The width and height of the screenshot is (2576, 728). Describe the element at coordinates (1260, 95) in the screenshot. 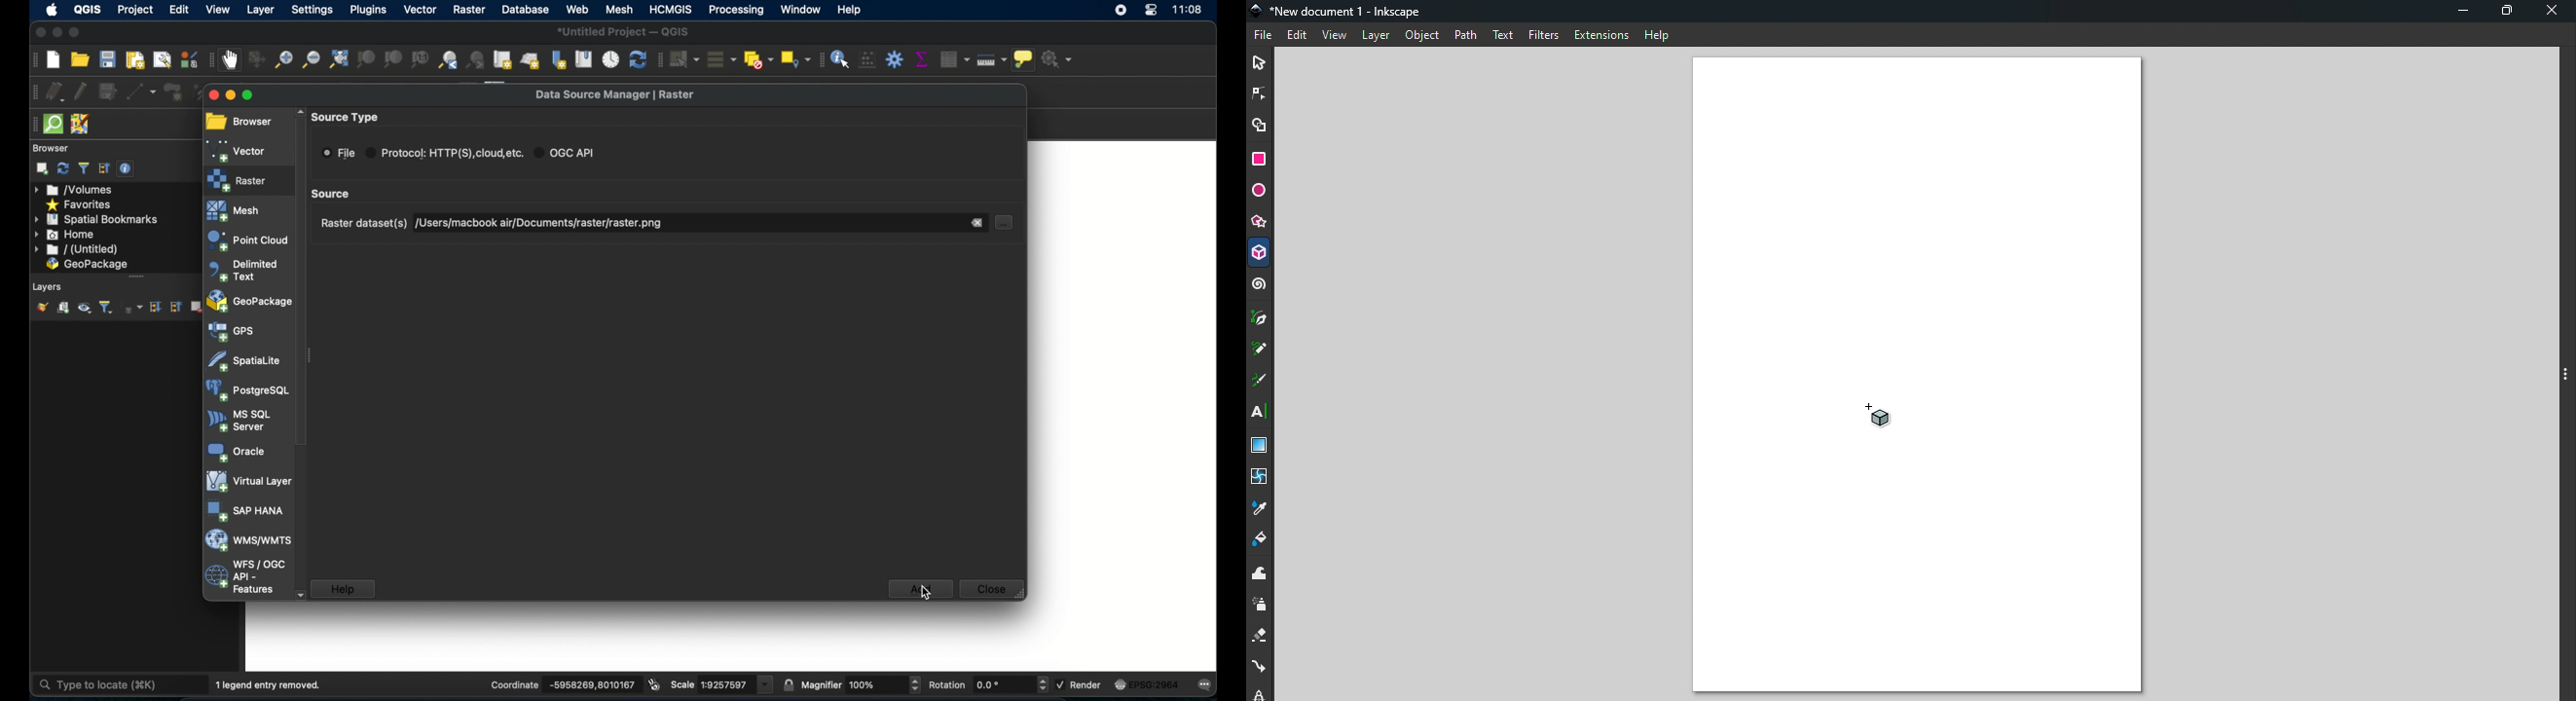

I see `Node tool` at that location.